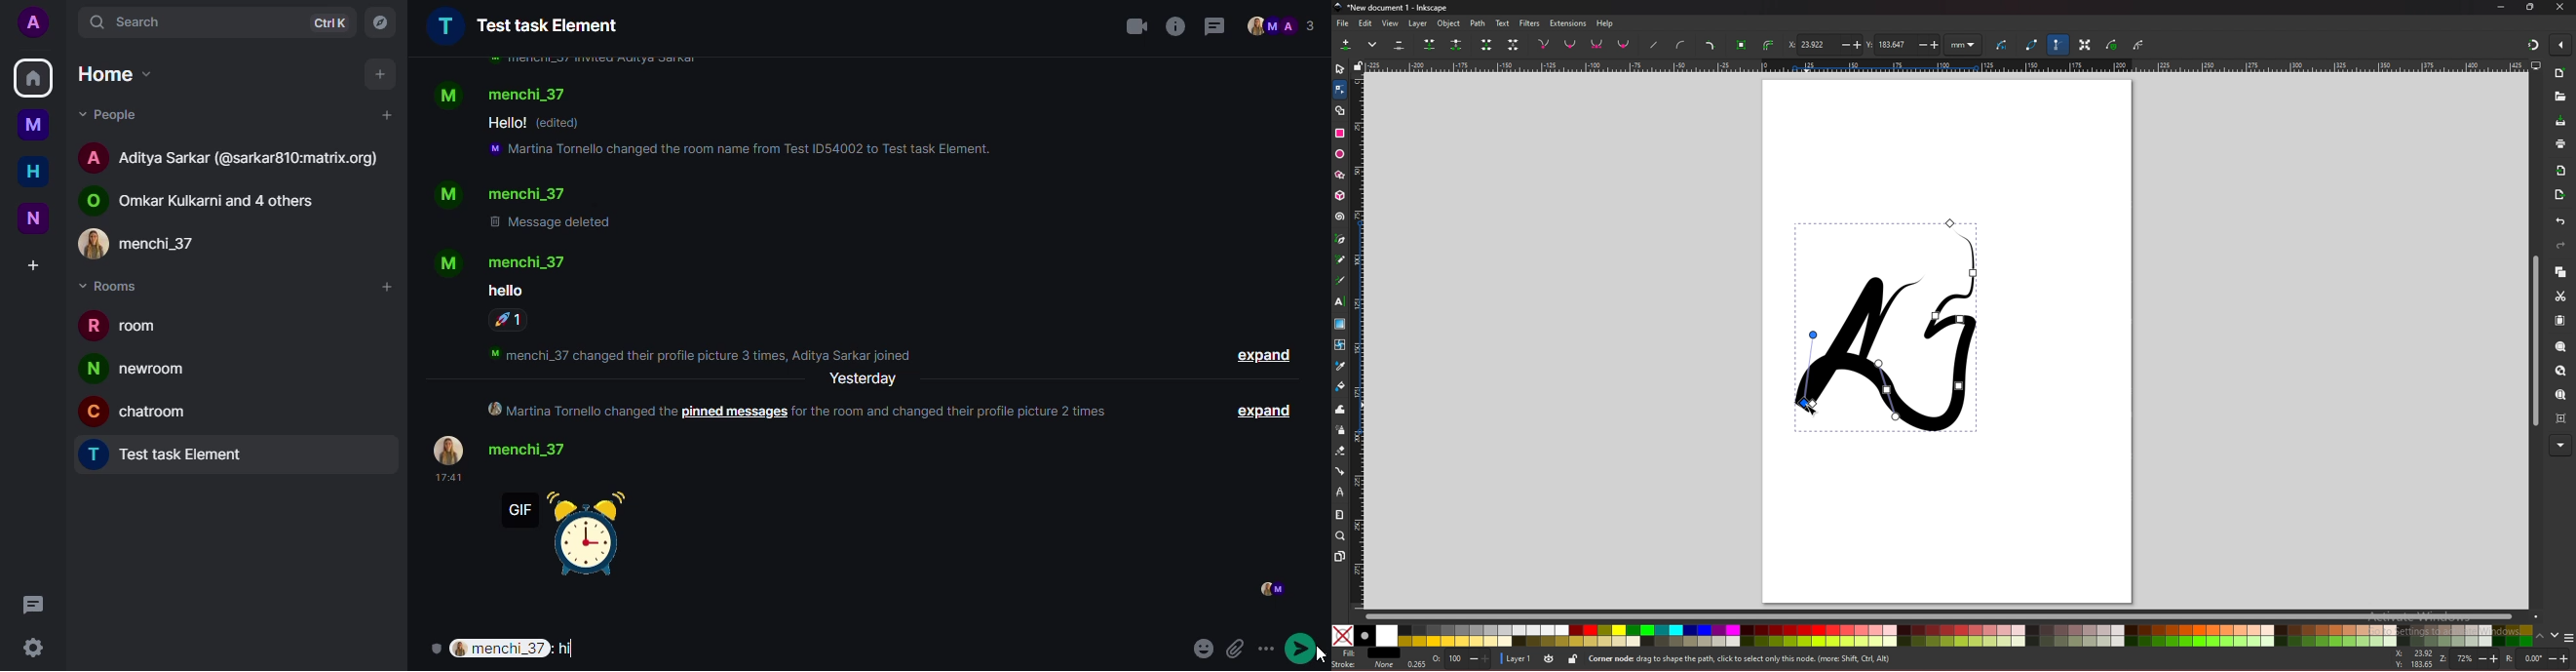  What do you see at coordinates (2057, 44) in the screenshot?
I see `bezier handle` at bounding box center [2057, 44].